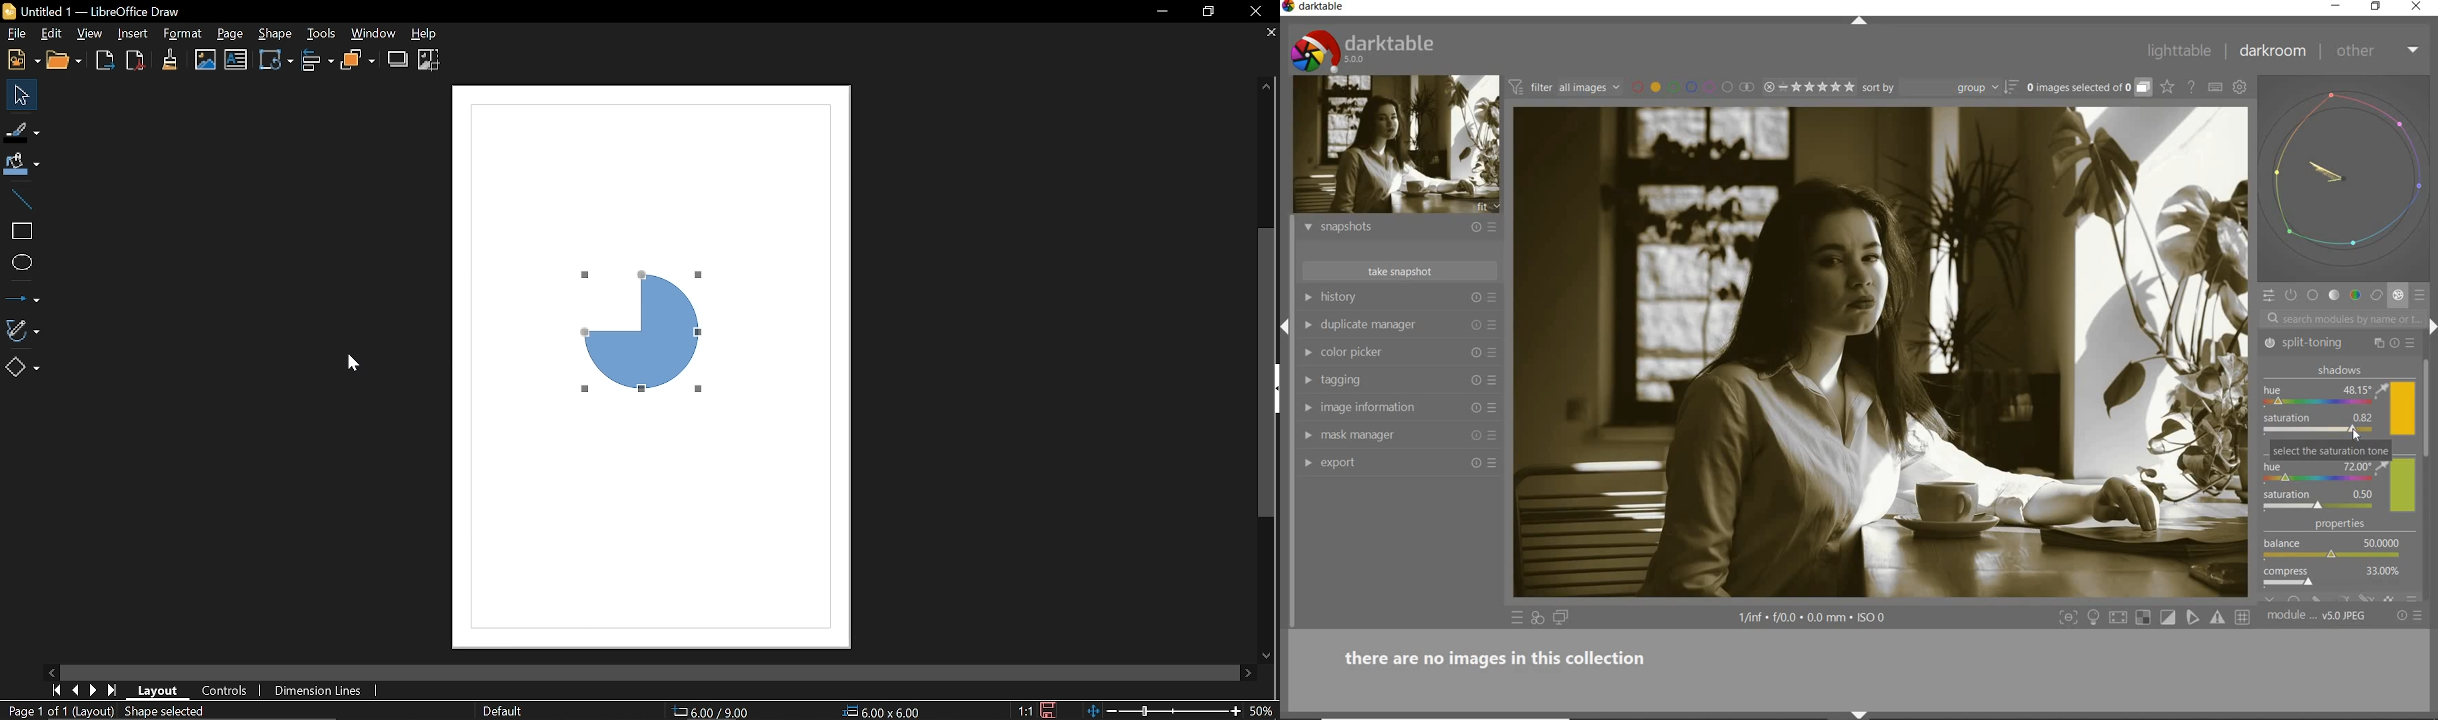 This screenshot has height=728, width=2464. Describe the element at coordinates (130, 35) in the screenshot. I see `Insert` at that location.